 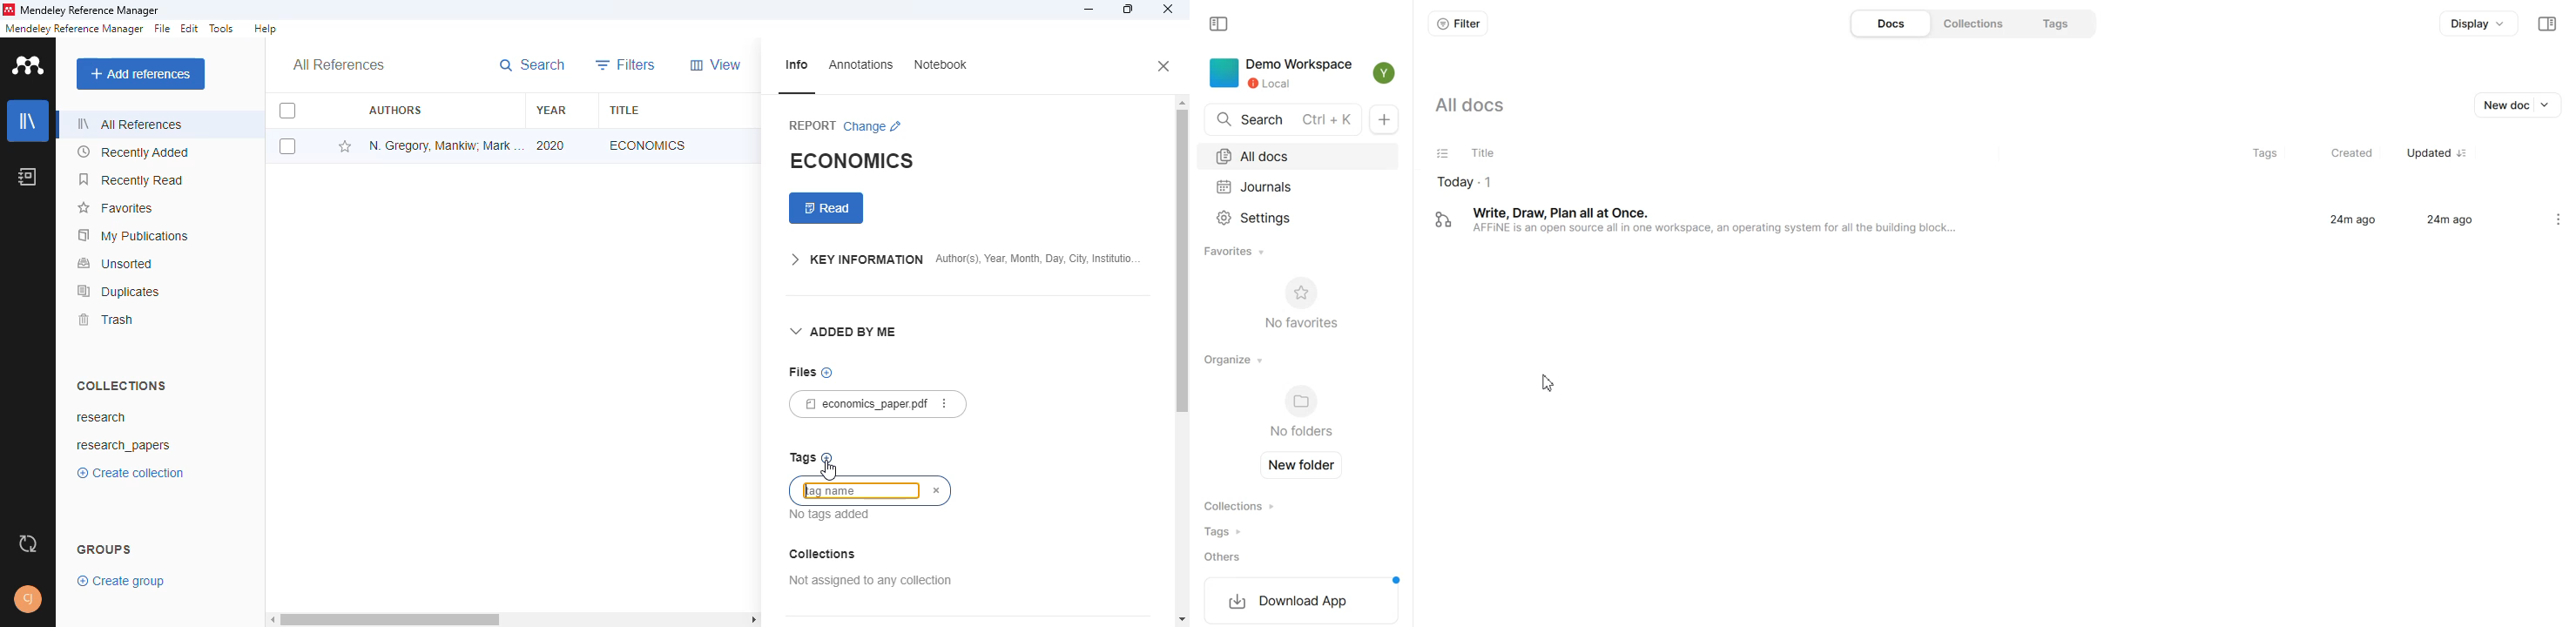 I want to click on Organize, so click(x=1234, y=359).